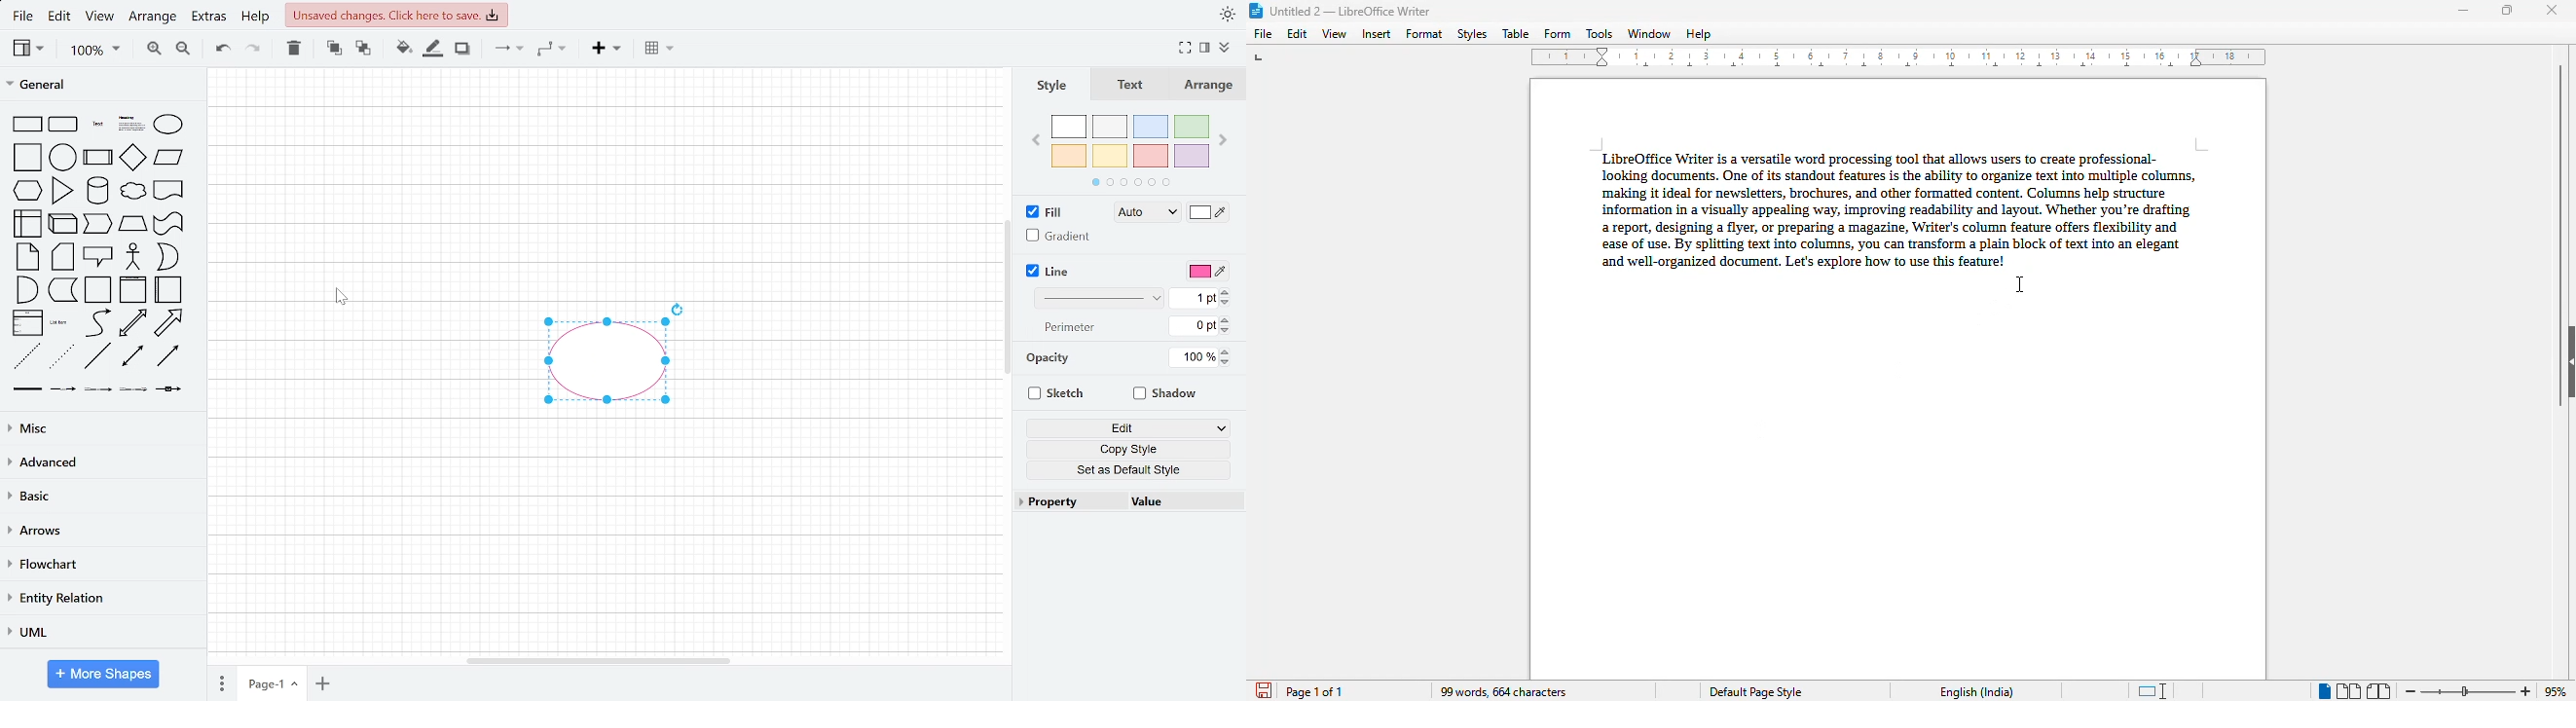 Image resolution: width=2576 pixels, height=728 pixels. What do you see at coordinates (271, 684) in the screenshot?
I see `current page` at bounding box center [271, 684].